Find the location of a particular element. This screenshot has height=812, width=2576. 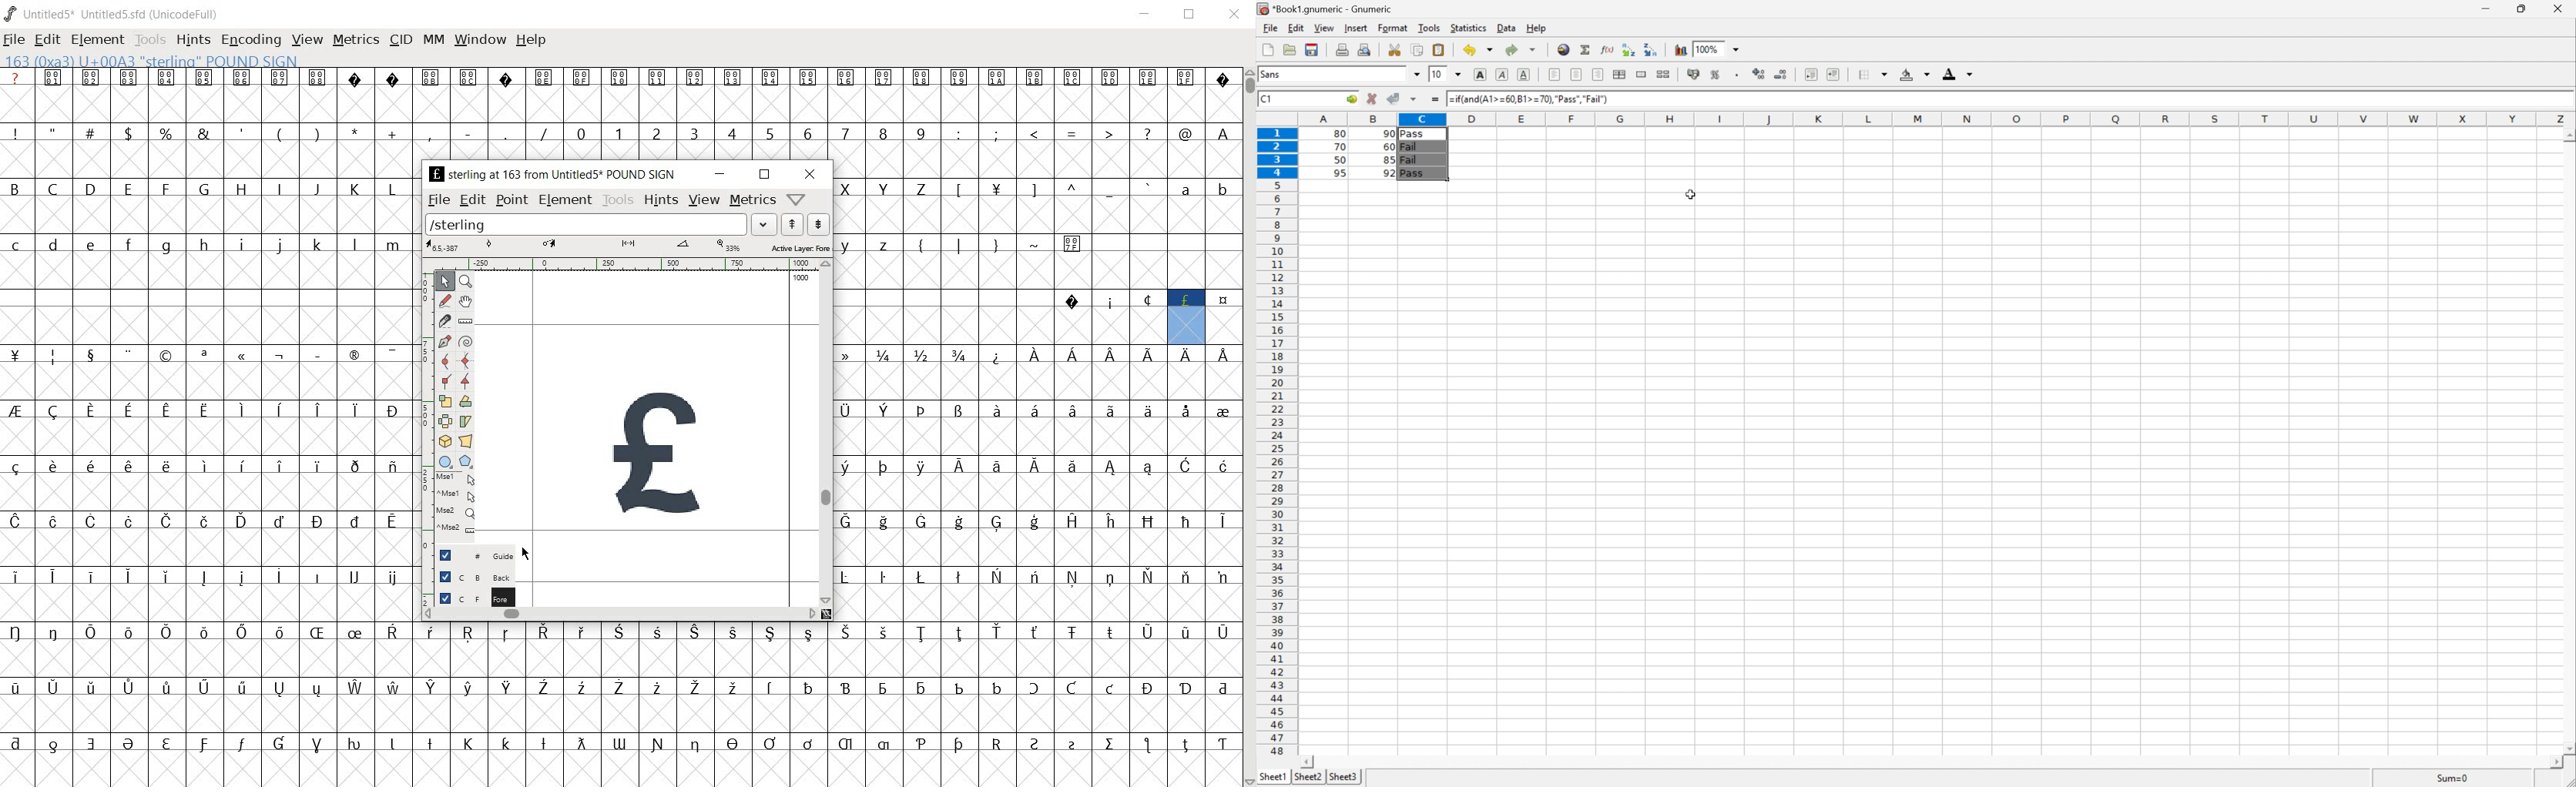

d is located at coordinates (54, 246).